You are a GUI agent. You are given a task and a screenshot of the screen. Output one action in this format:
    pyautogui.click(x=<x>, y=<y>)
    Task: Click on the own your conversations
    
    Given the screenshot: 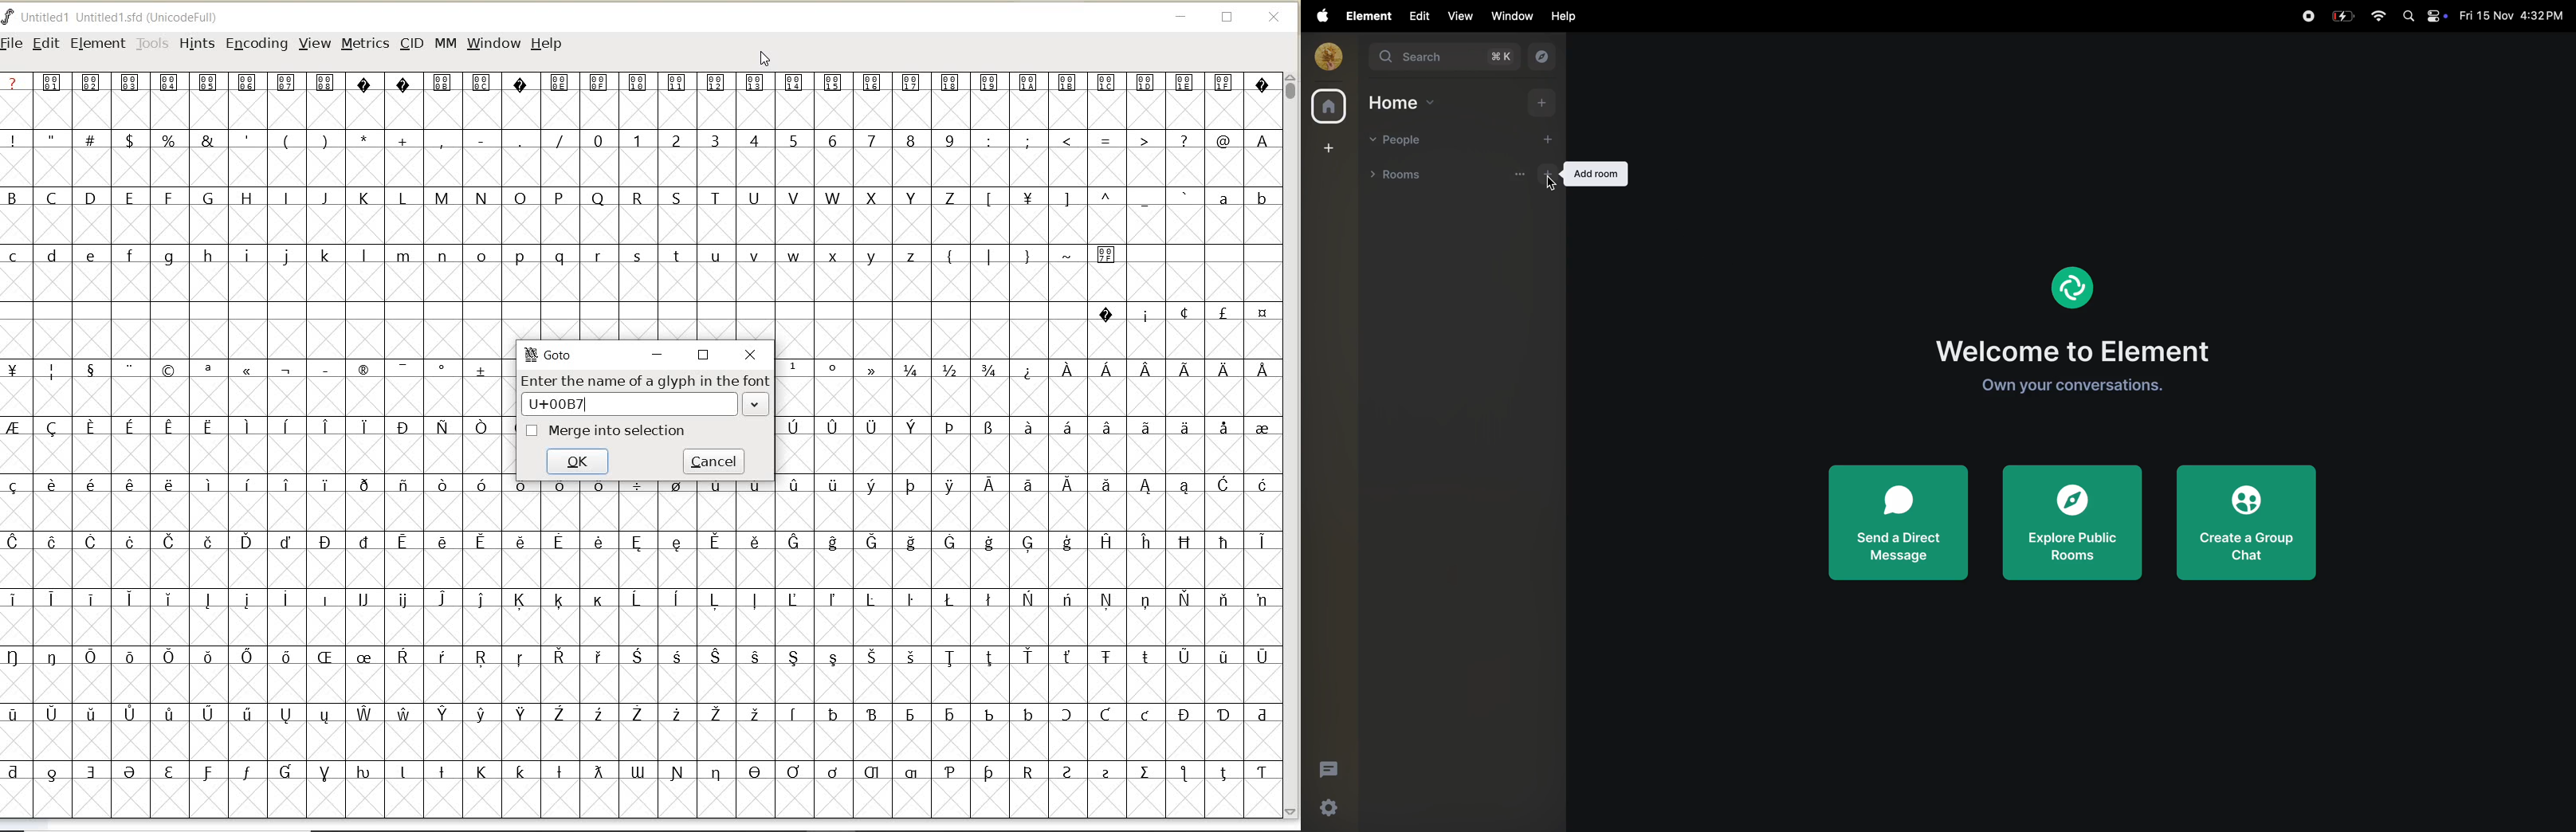 What is the action you would take?
    pyautogui.click(x=2085, y=385)
    